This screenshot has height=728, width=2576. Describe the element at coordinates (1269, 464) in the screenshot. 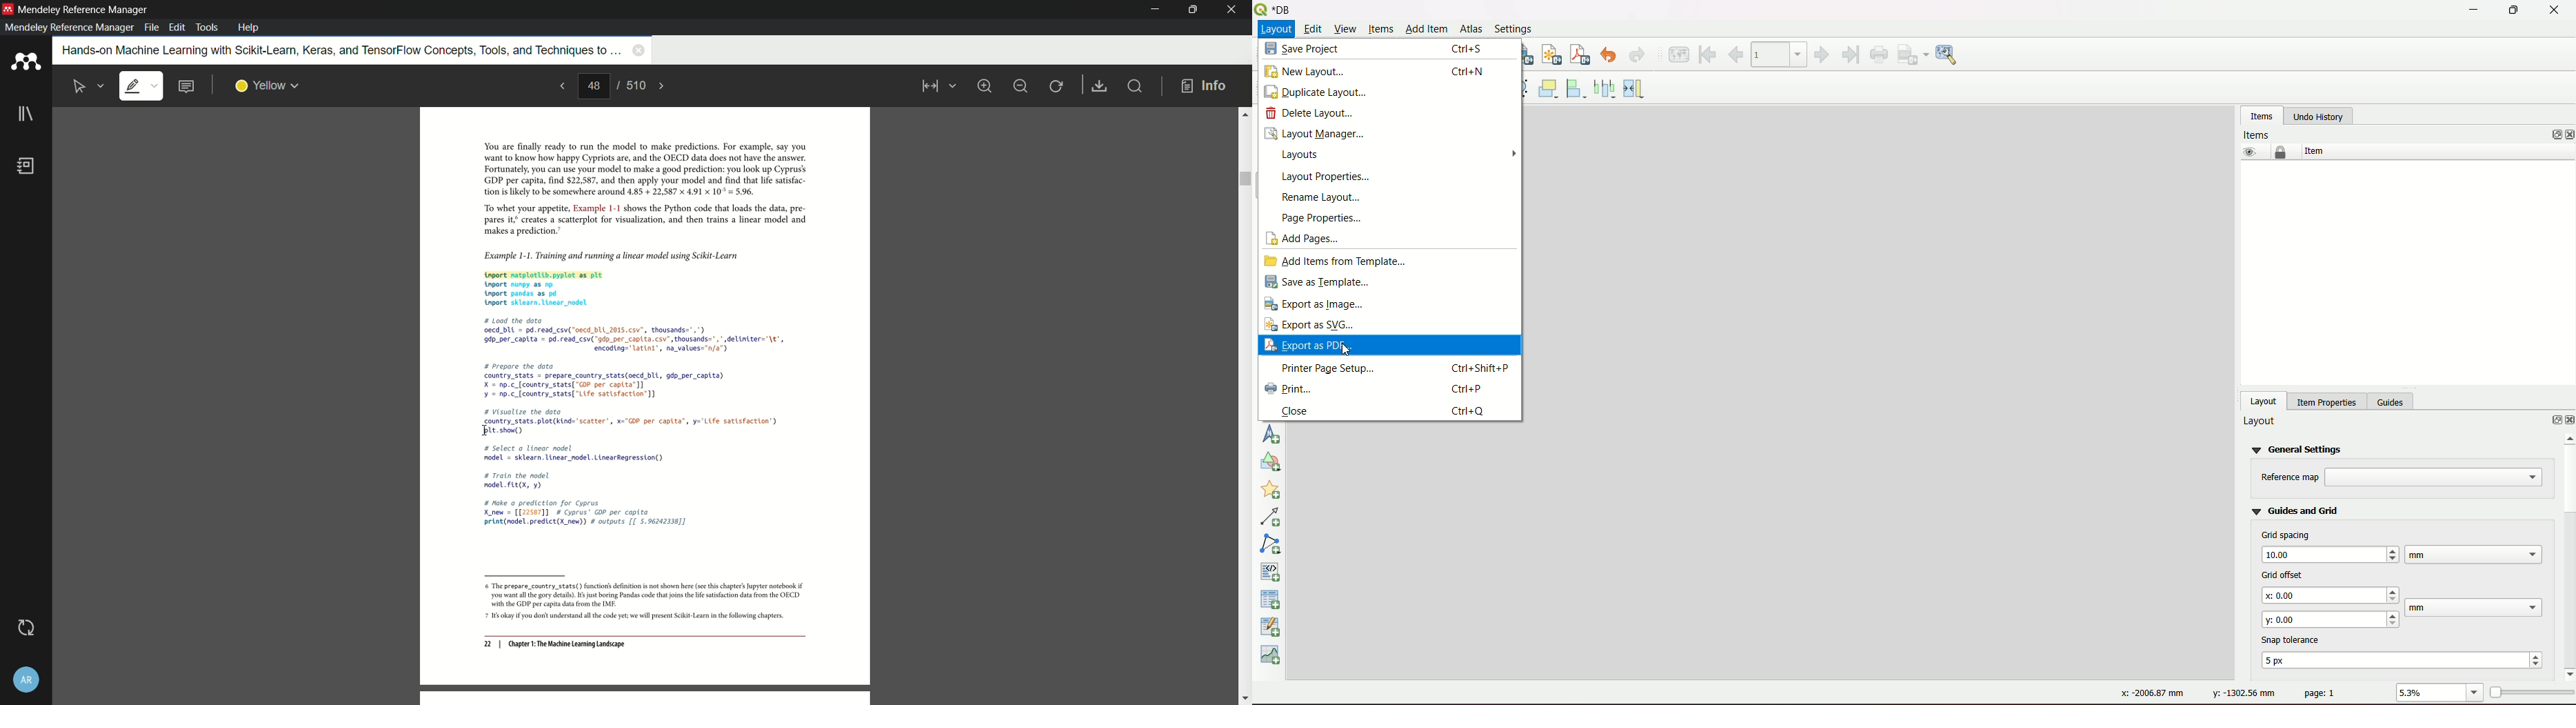

I see `add shape` at that location.